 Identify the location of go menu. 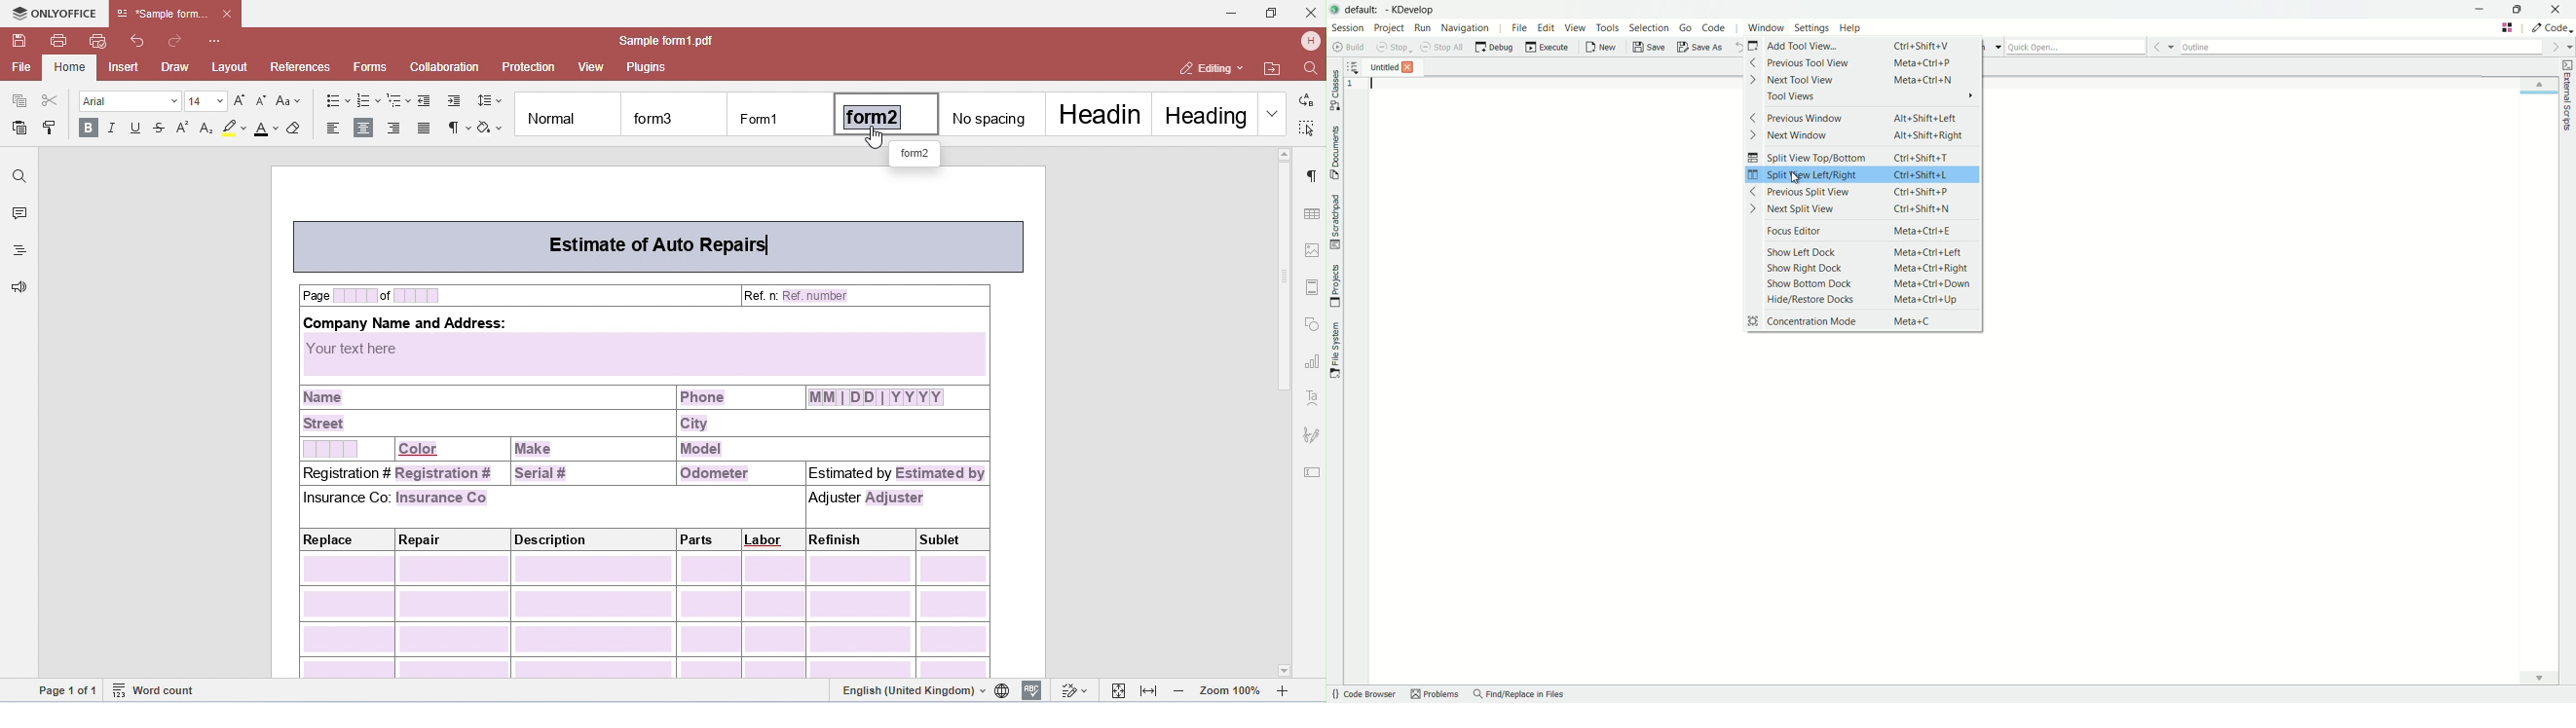
(1686, 30).